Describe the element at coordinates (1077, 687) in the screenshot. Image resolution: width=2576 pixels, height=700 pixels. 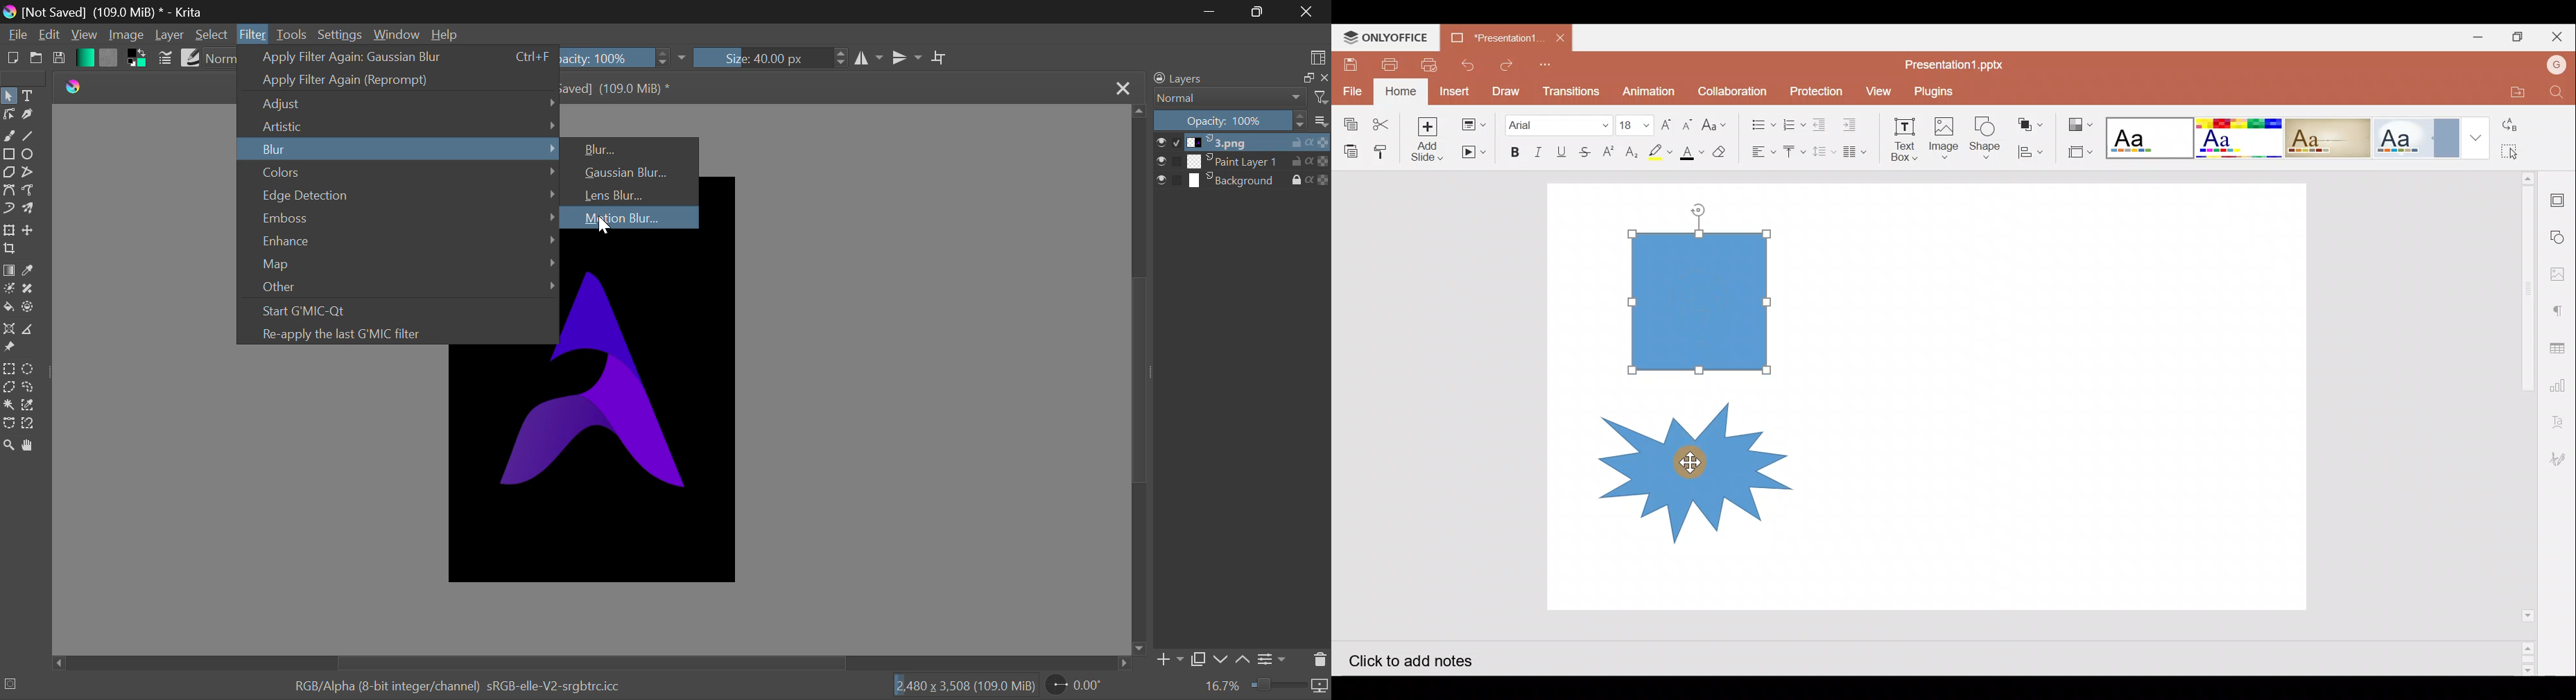
I see `0.00` at that location.